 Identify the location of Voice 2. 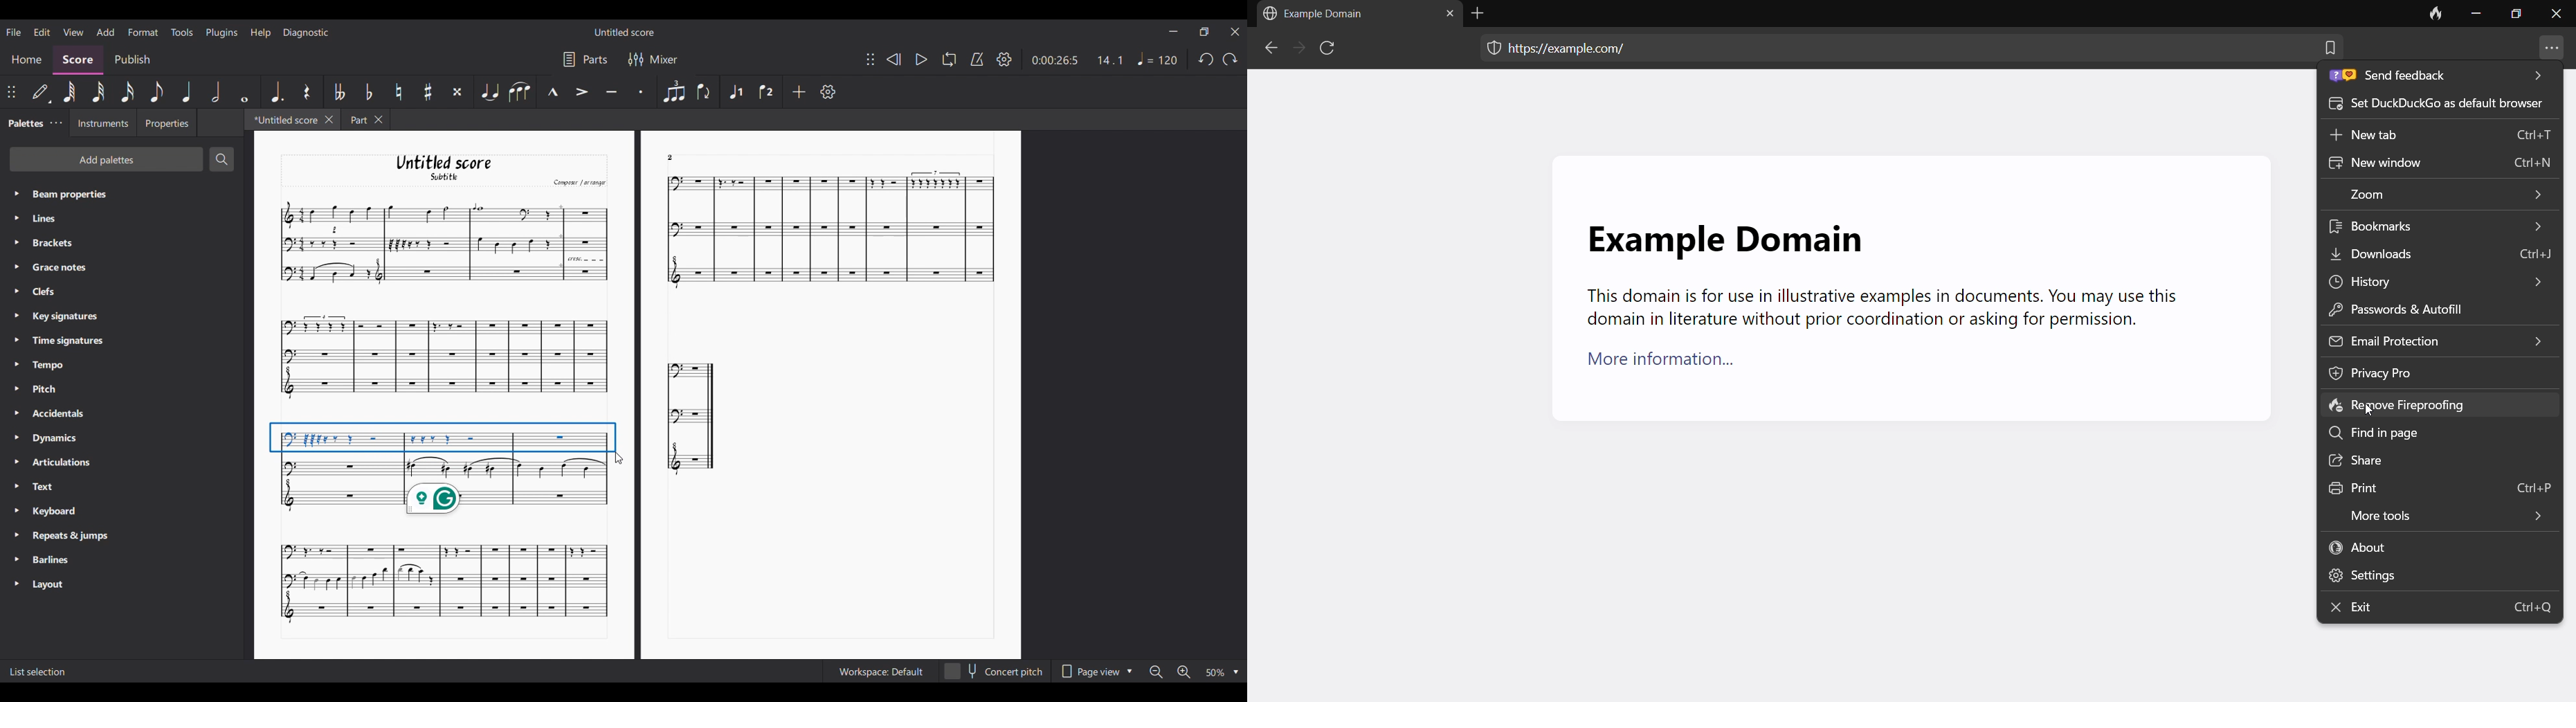
(767, 92).